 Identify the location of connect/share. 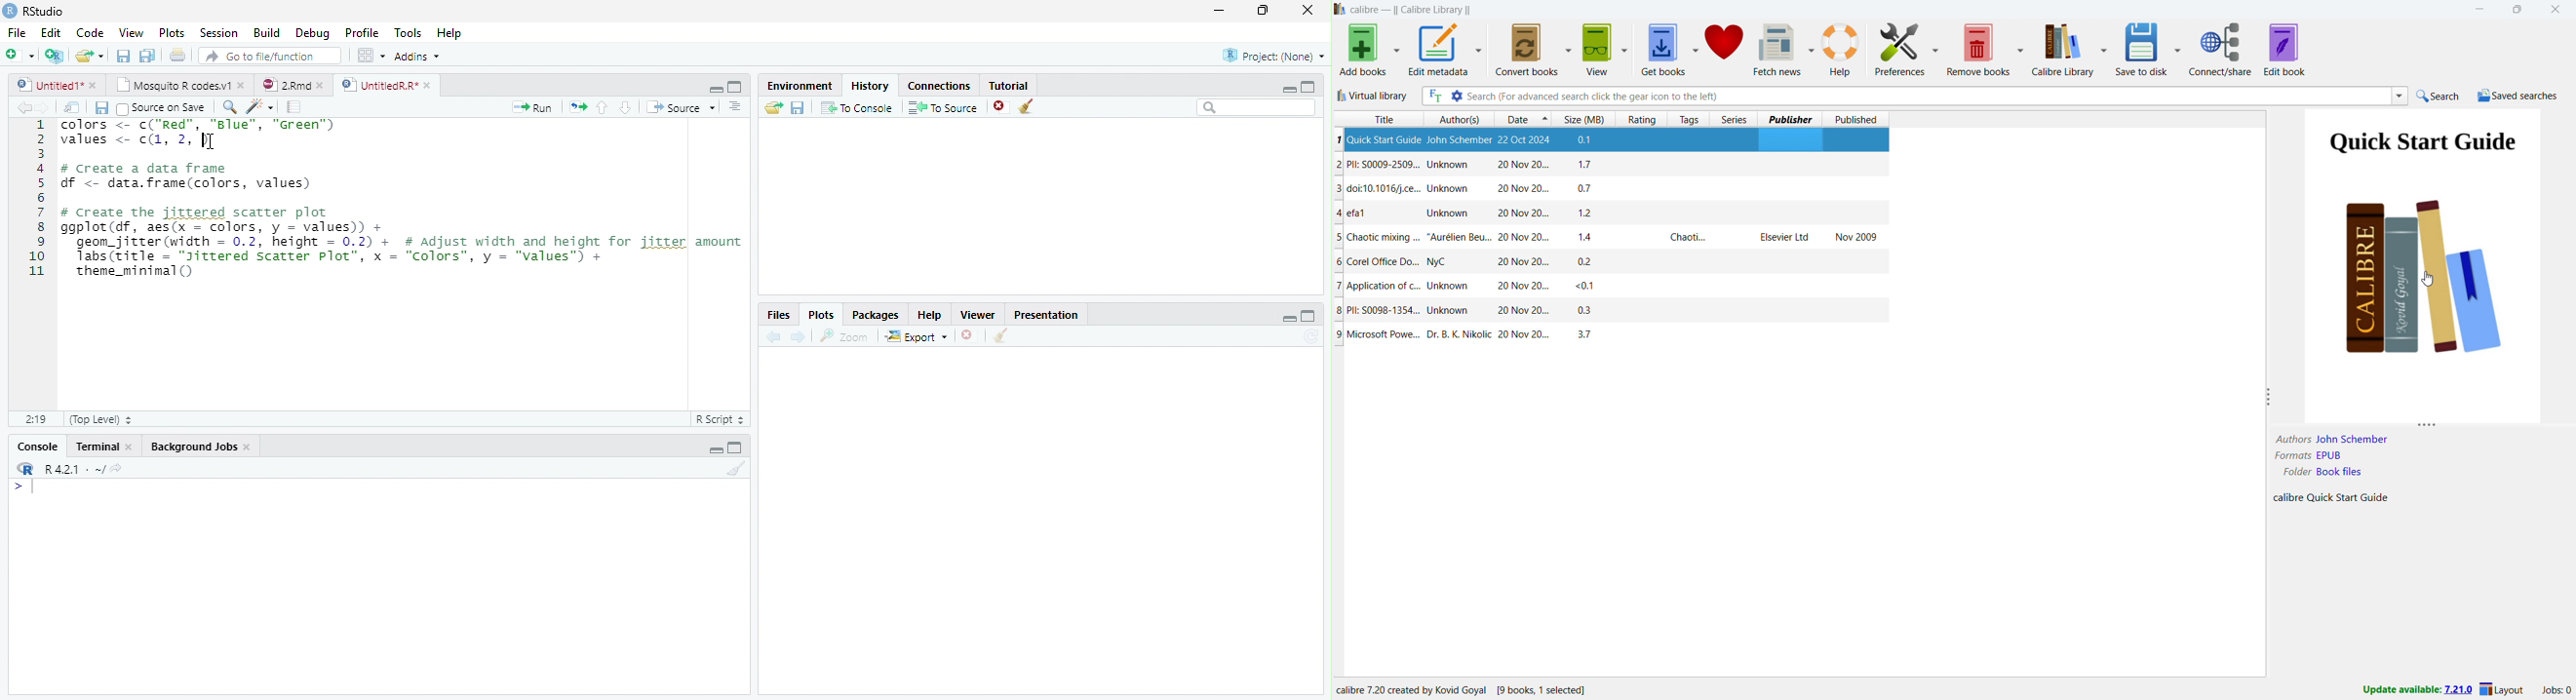
(2221, 49).